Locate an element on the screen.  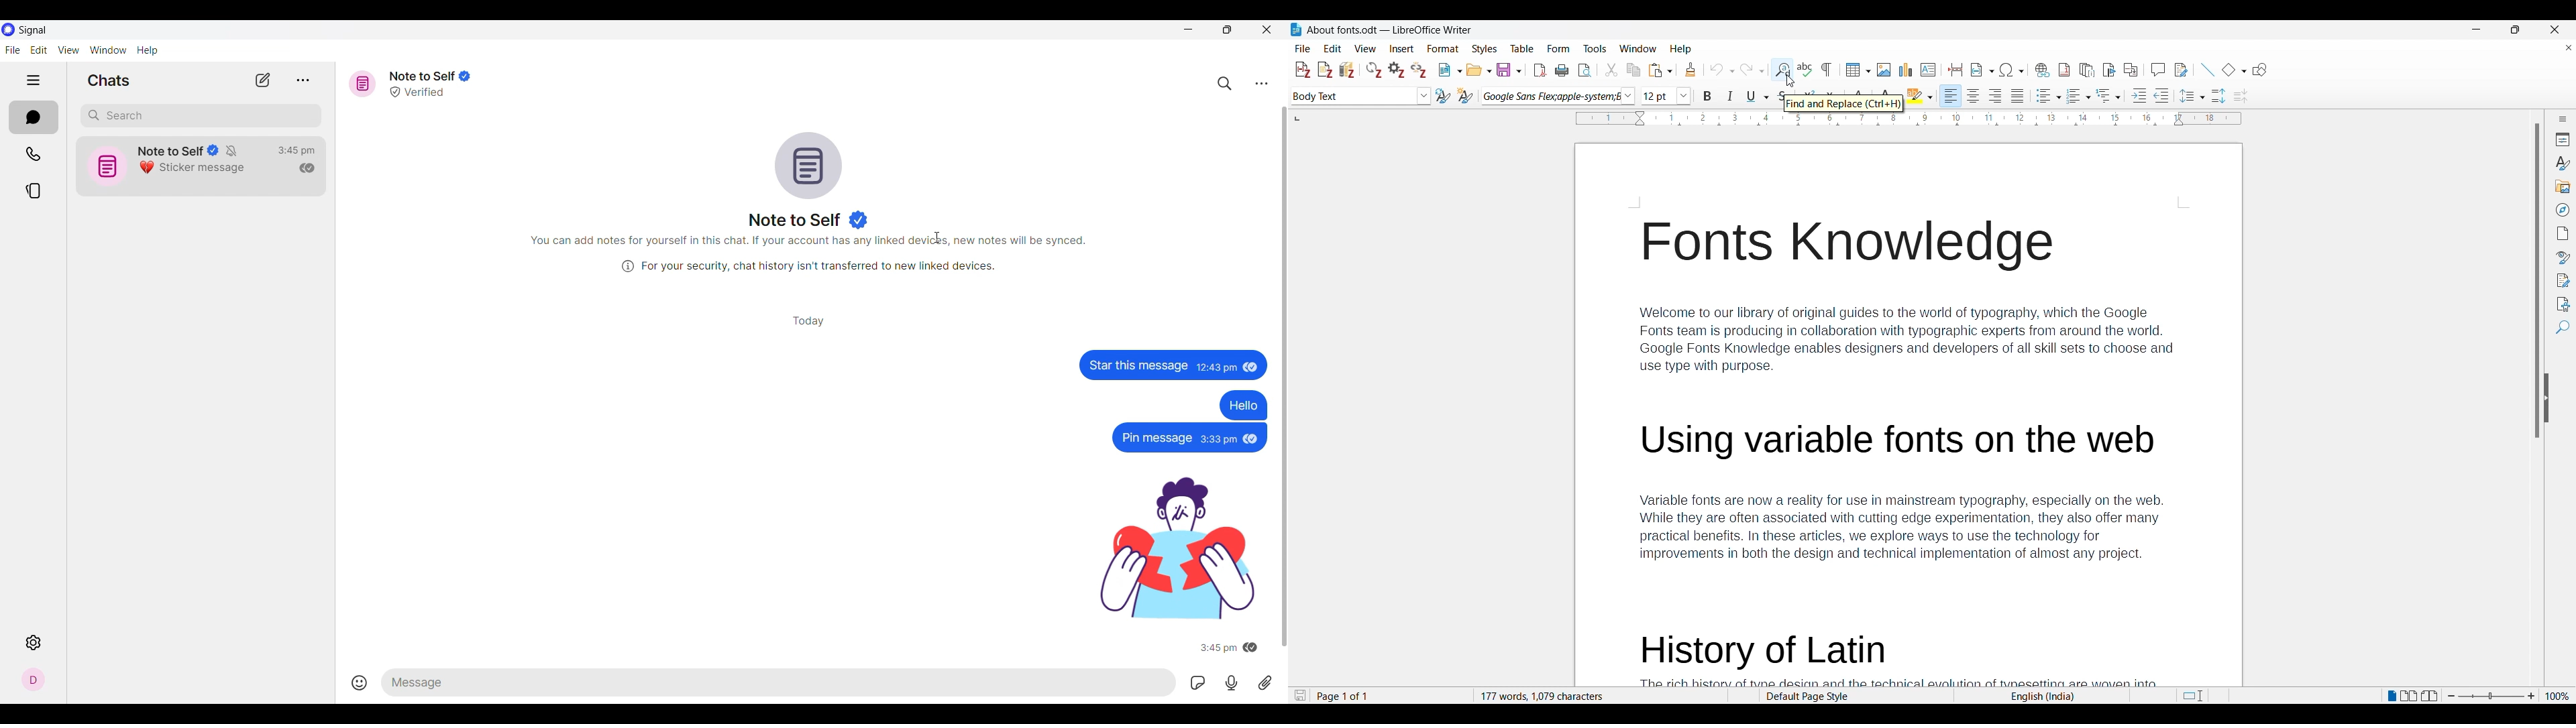
Clone formatting of selected text is located at coordinates (1690, 70).